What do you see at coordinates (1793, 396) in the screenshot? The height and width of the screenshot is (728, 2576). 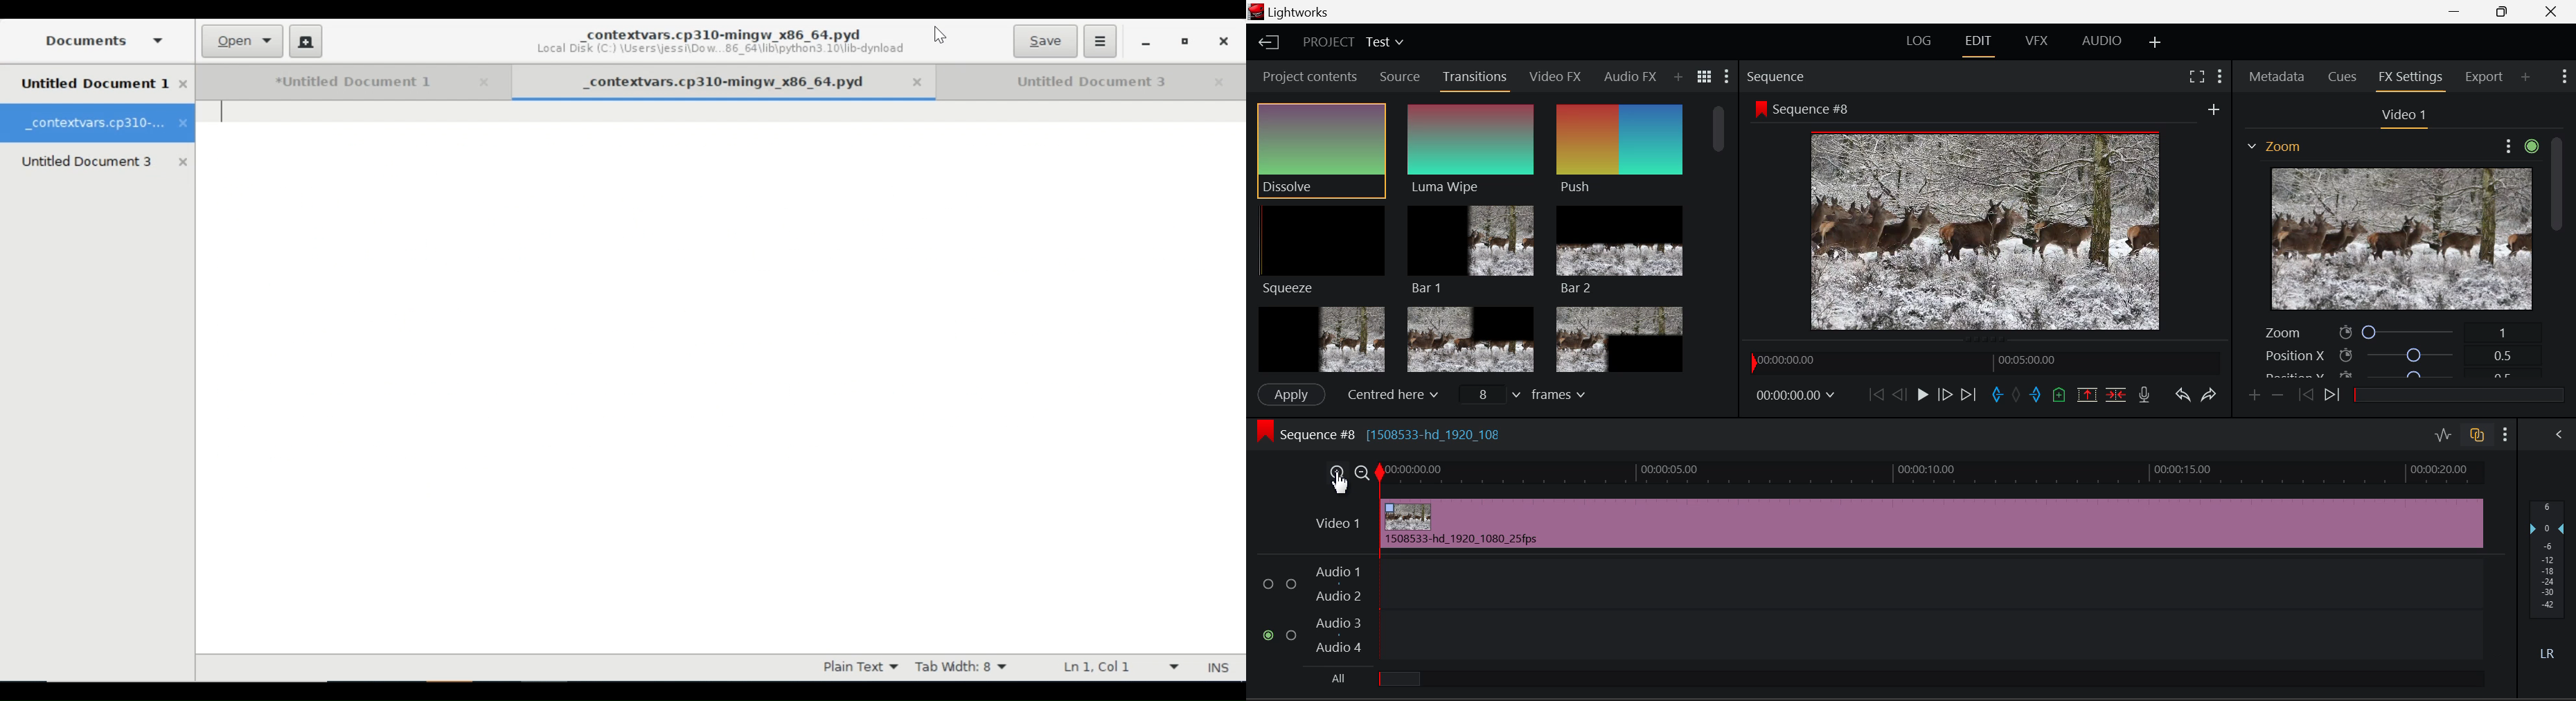 I see `Frame Time` at bounding box center [1793, 396].